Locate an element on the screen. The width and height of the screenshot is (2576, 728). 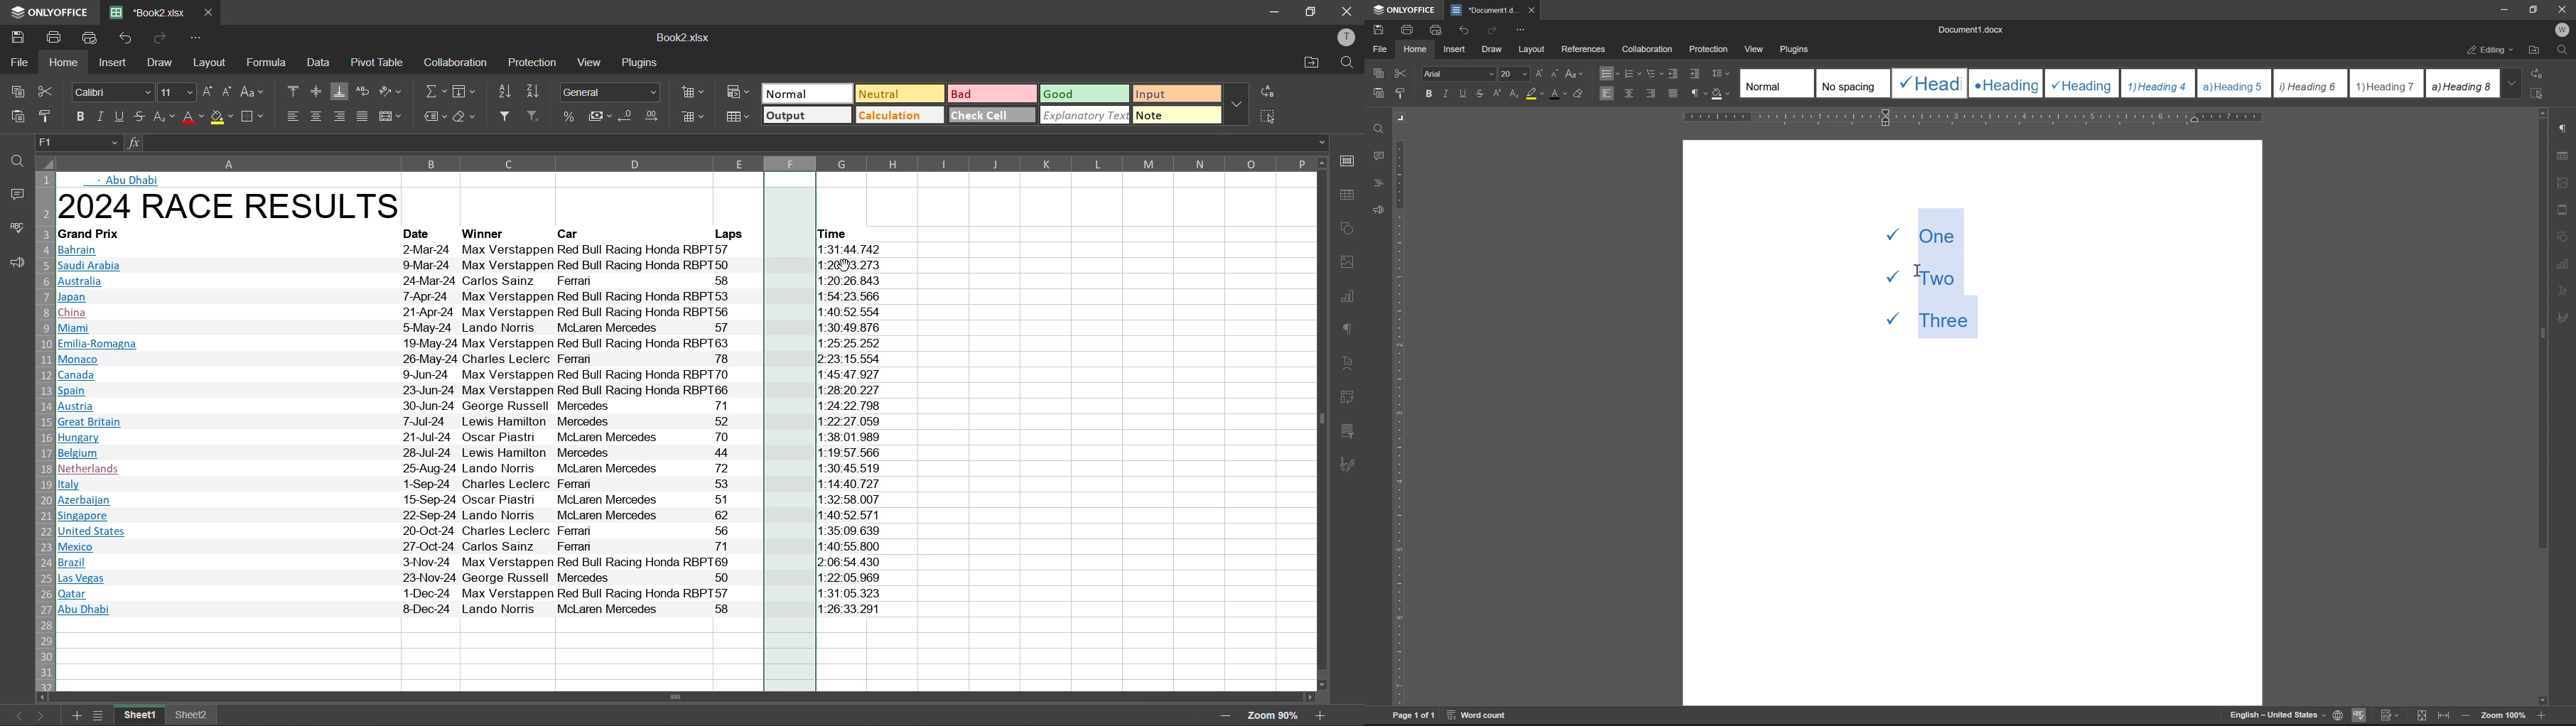
11:26IM3.27- is located at coordinates (848, 266).